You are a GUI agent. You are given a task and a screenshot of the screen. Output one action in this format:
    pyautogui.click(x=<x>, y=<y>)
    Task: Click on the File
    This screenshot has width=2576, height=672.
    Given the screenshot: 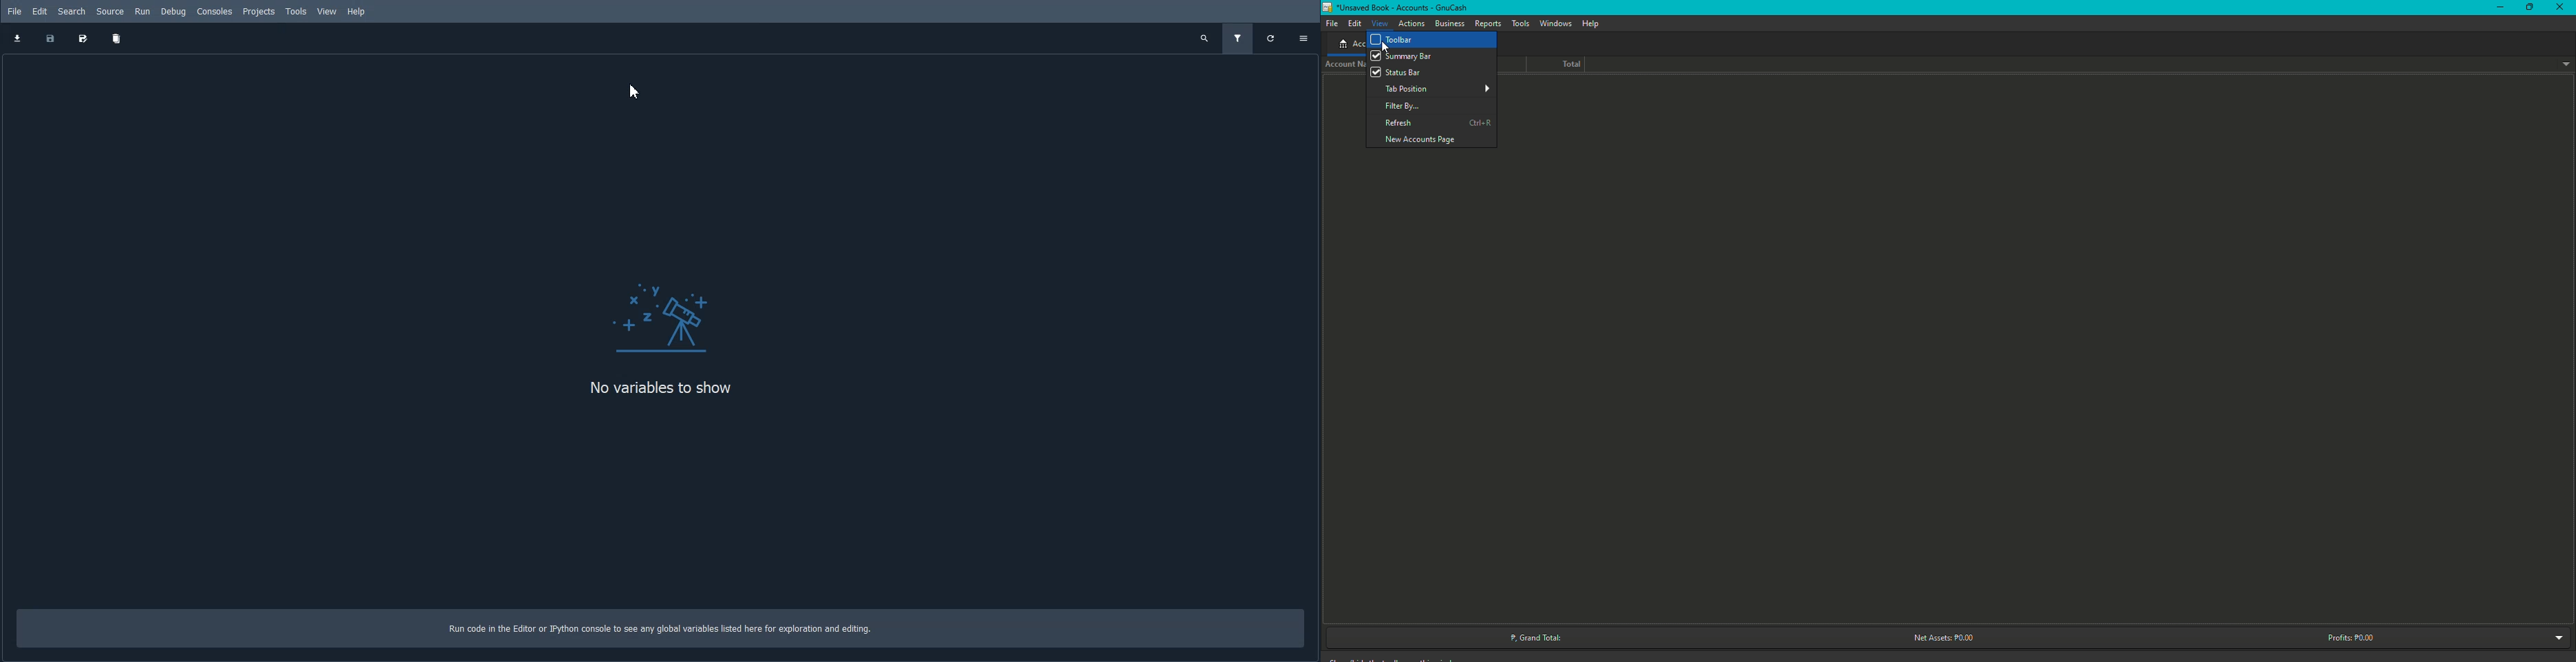 What is the action you would take?
    pyautogui.click(x=1330, y=22)
    